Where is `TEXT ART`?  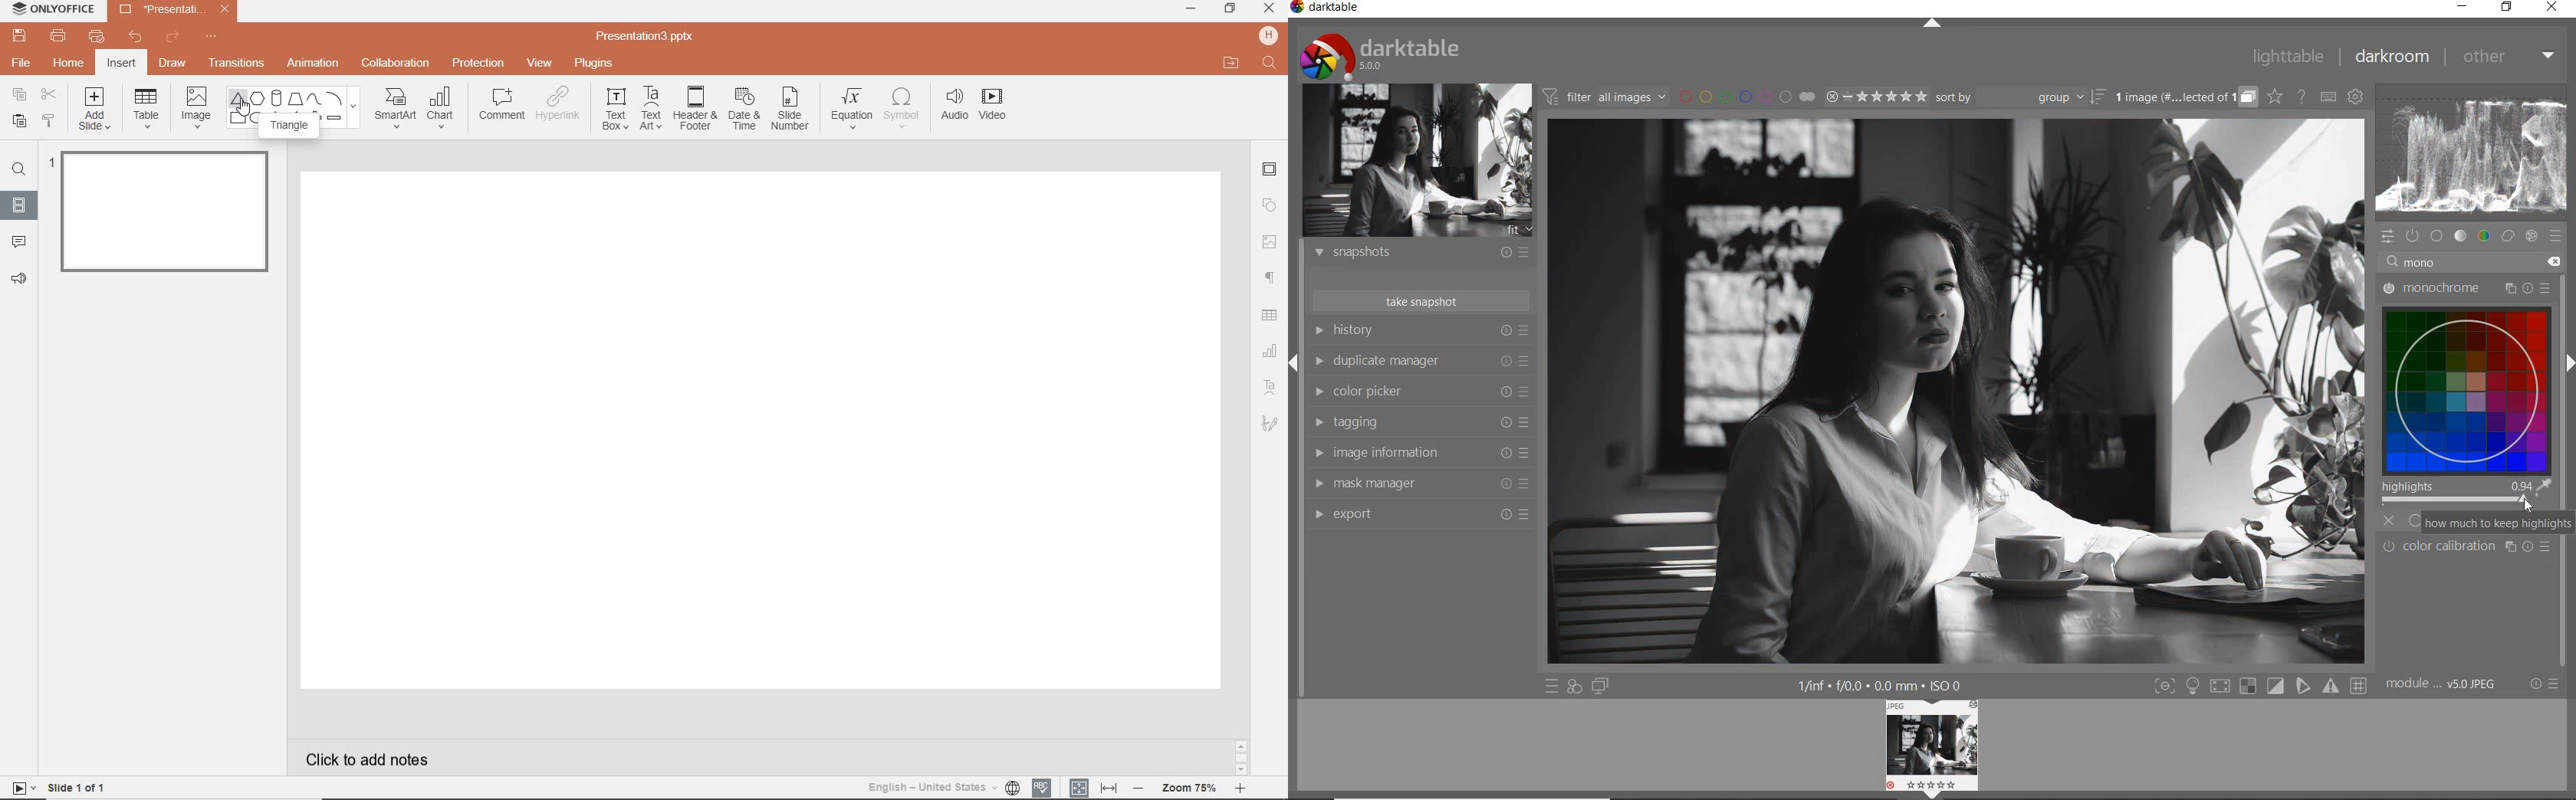 TEXT ART is located at coordinates (649, 110).